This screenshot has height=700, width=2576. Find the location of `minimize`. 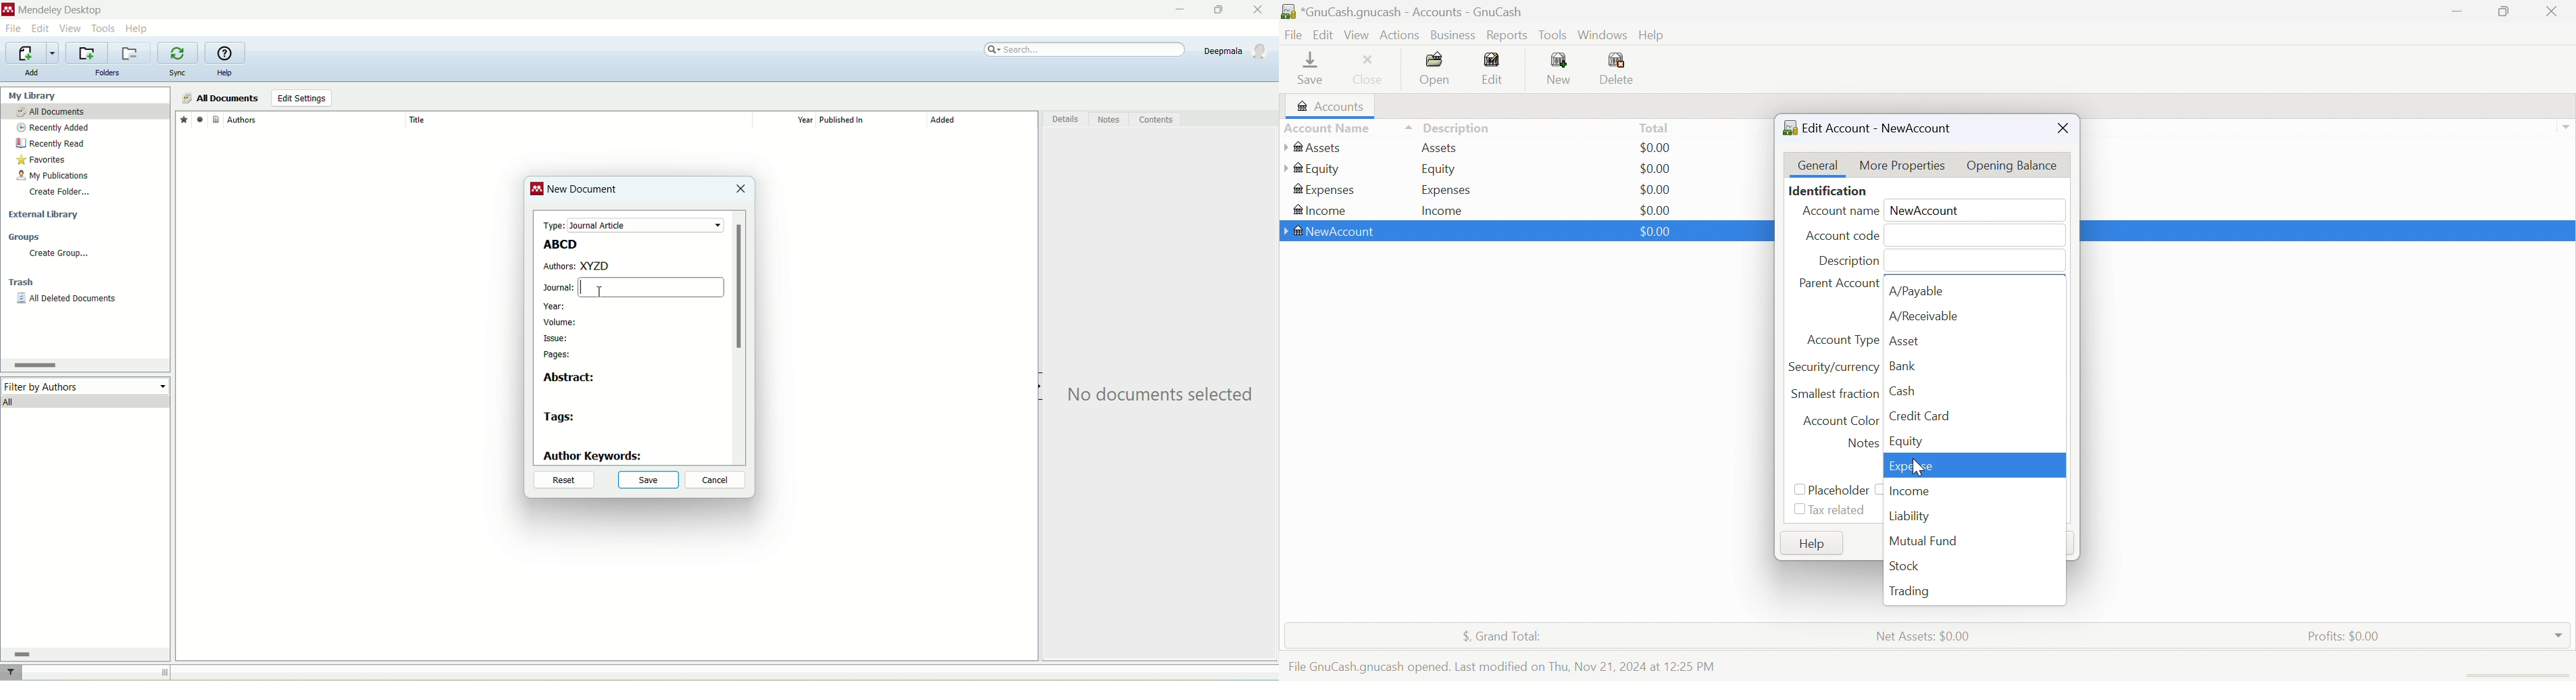

minimize is located at coordinates (1177, 10).